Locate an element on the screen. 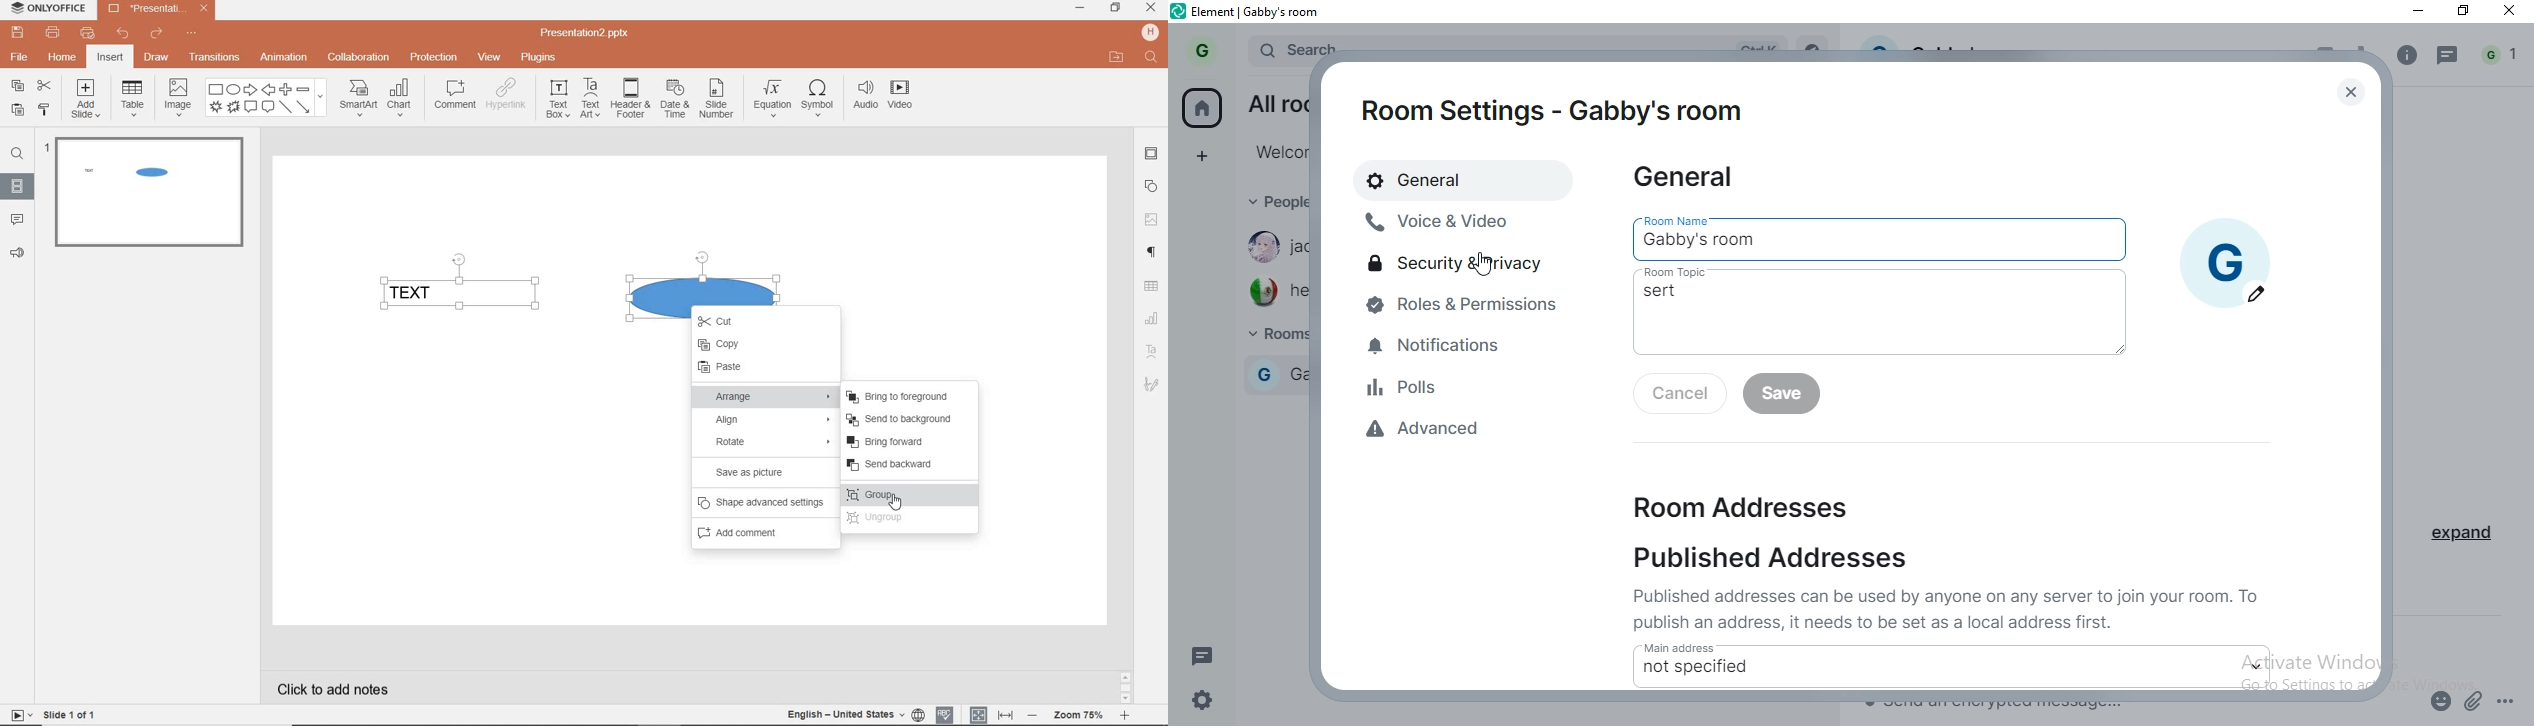 The height and width of the screenshot is (728, 2548). security & privacy is located at coordinates (1455, 267).